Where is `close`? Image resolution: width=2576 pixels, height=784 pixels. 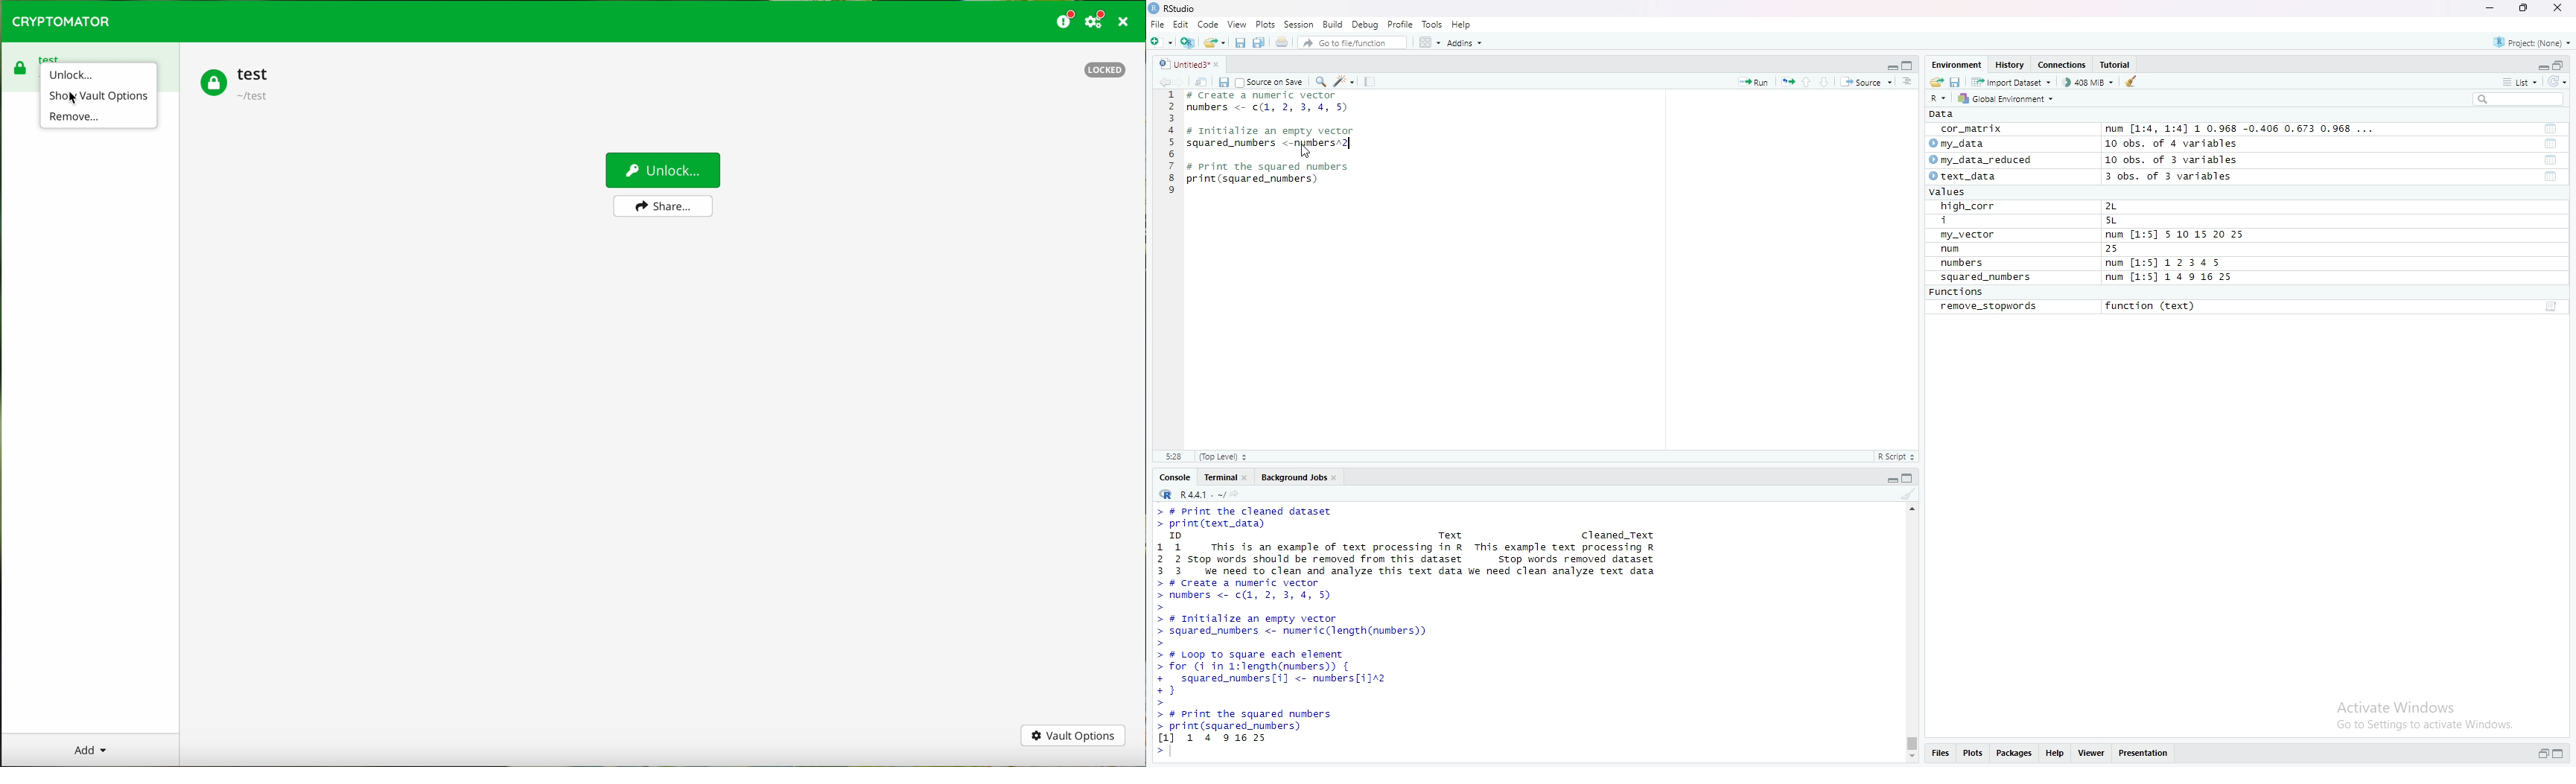 close is located at coordinates (1221, 63).